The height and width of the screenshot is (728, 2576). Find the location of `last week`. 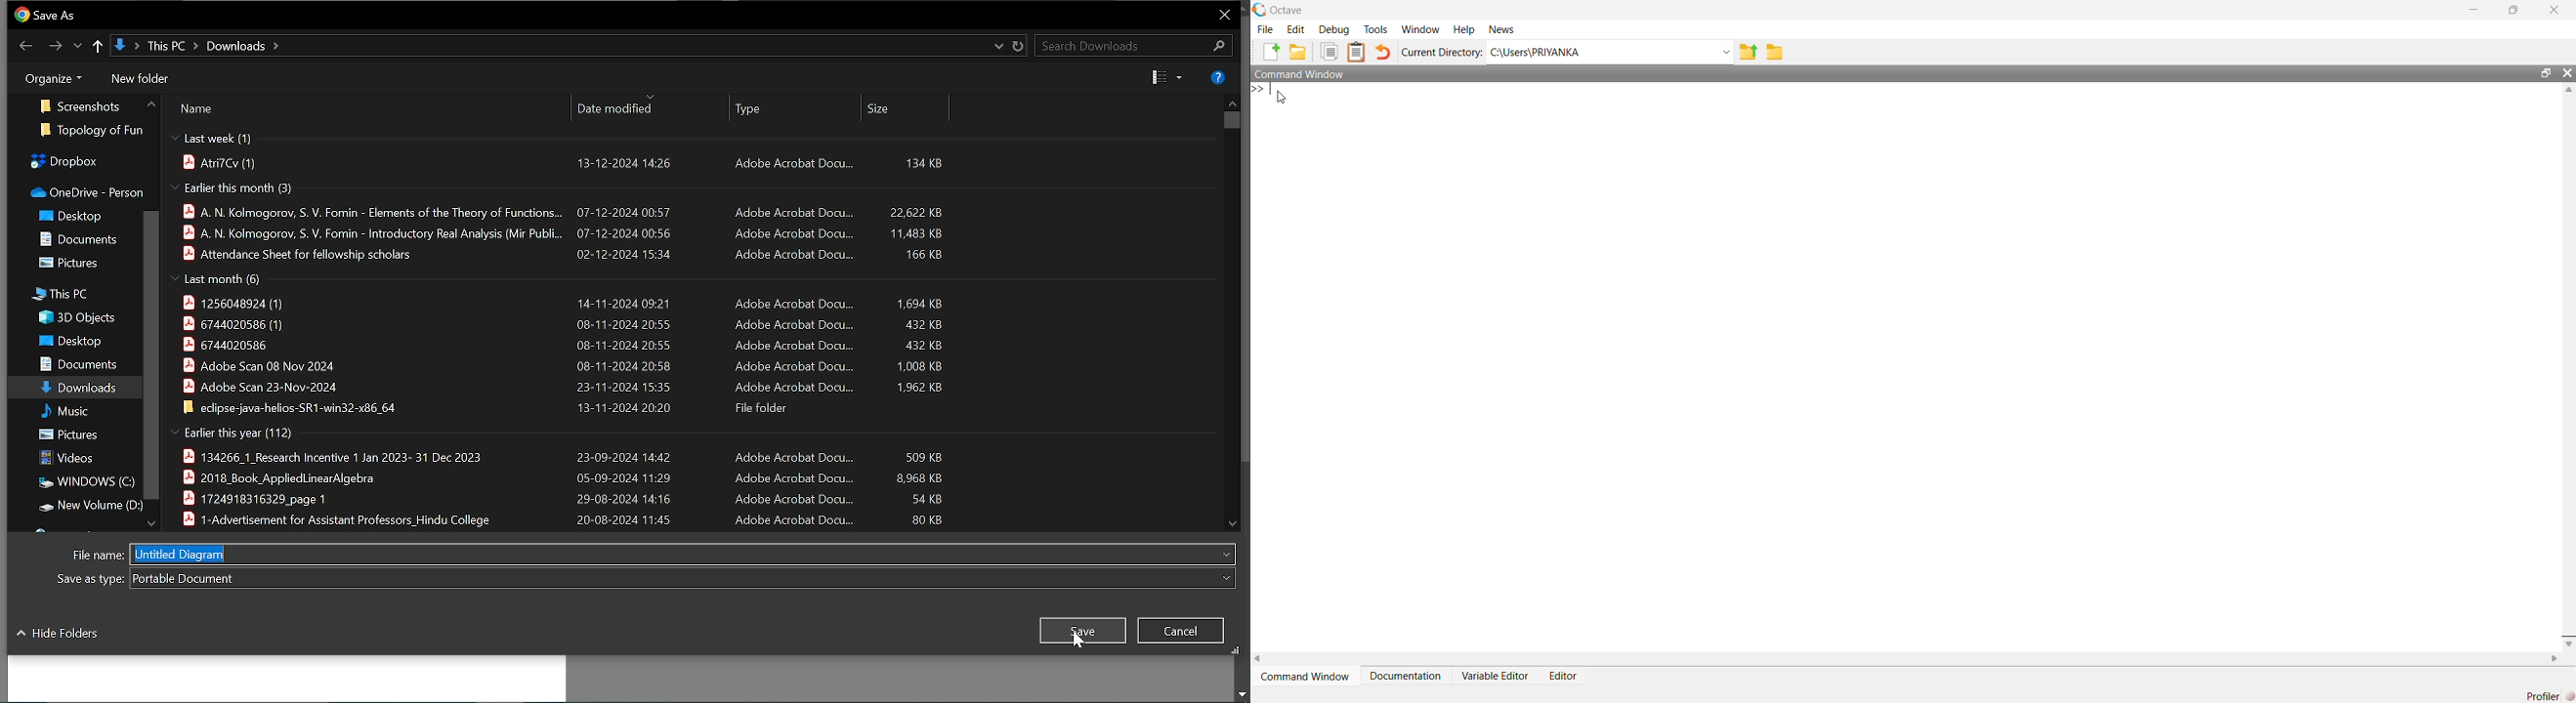

last week is located at coordinates (215, 138).